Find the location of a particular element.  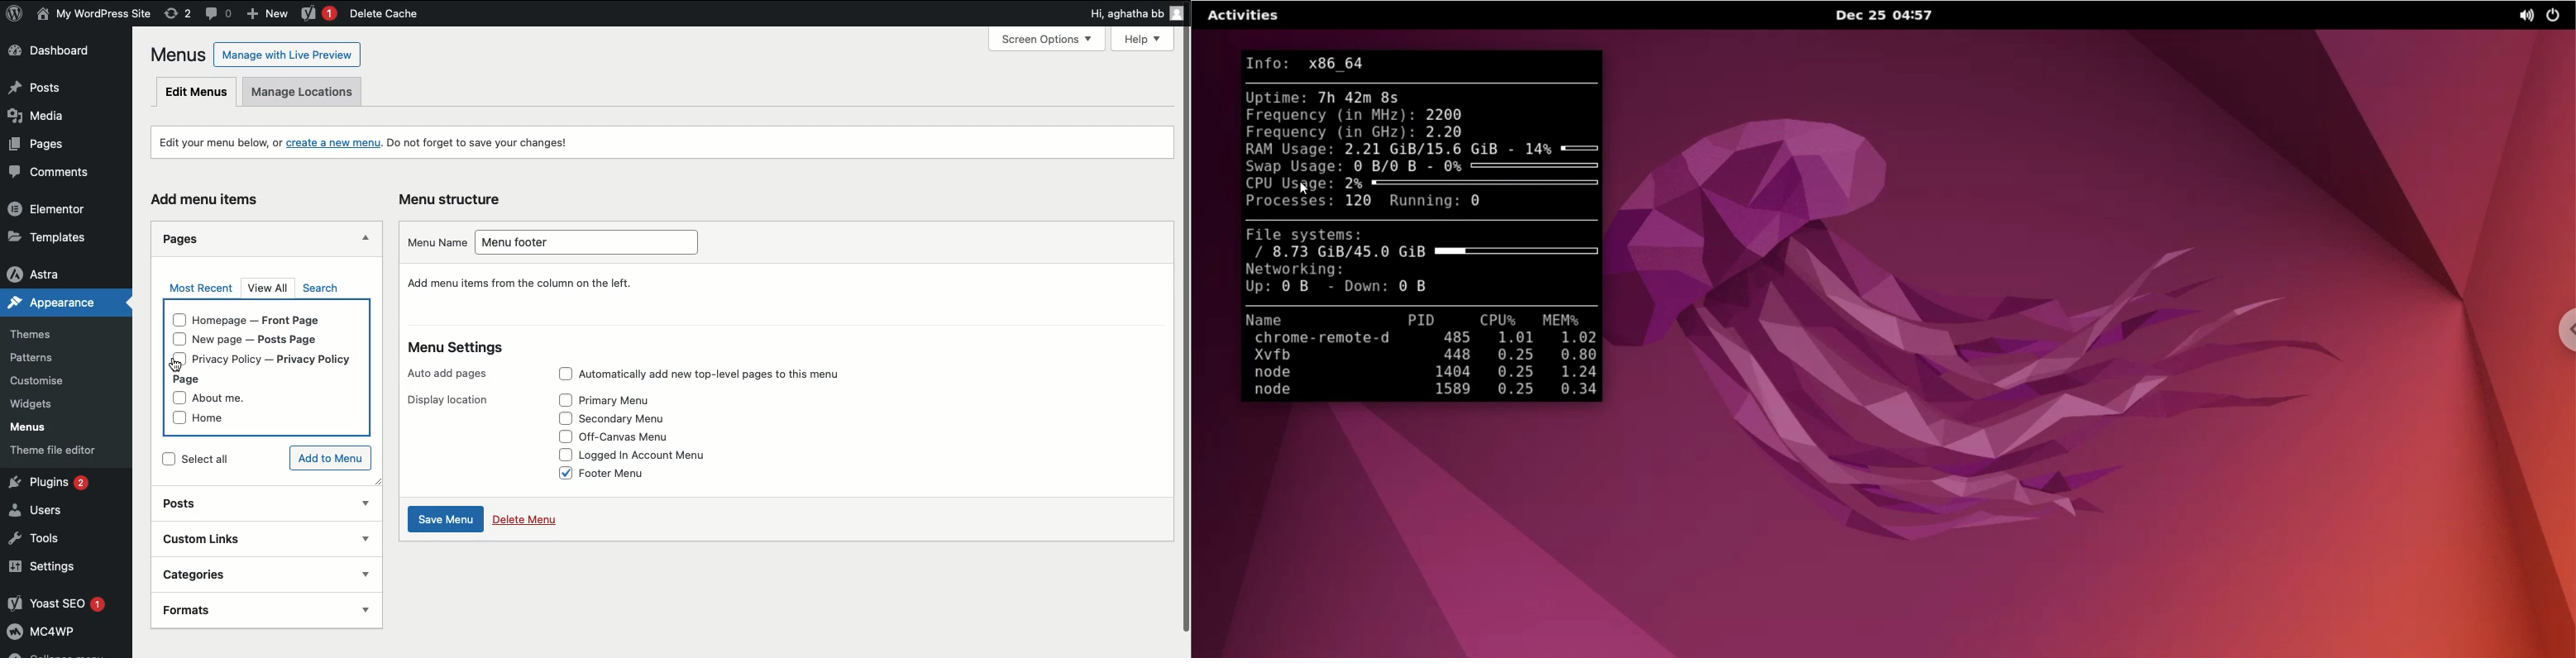

Plugins 2 is located at coordinates (62, 483).